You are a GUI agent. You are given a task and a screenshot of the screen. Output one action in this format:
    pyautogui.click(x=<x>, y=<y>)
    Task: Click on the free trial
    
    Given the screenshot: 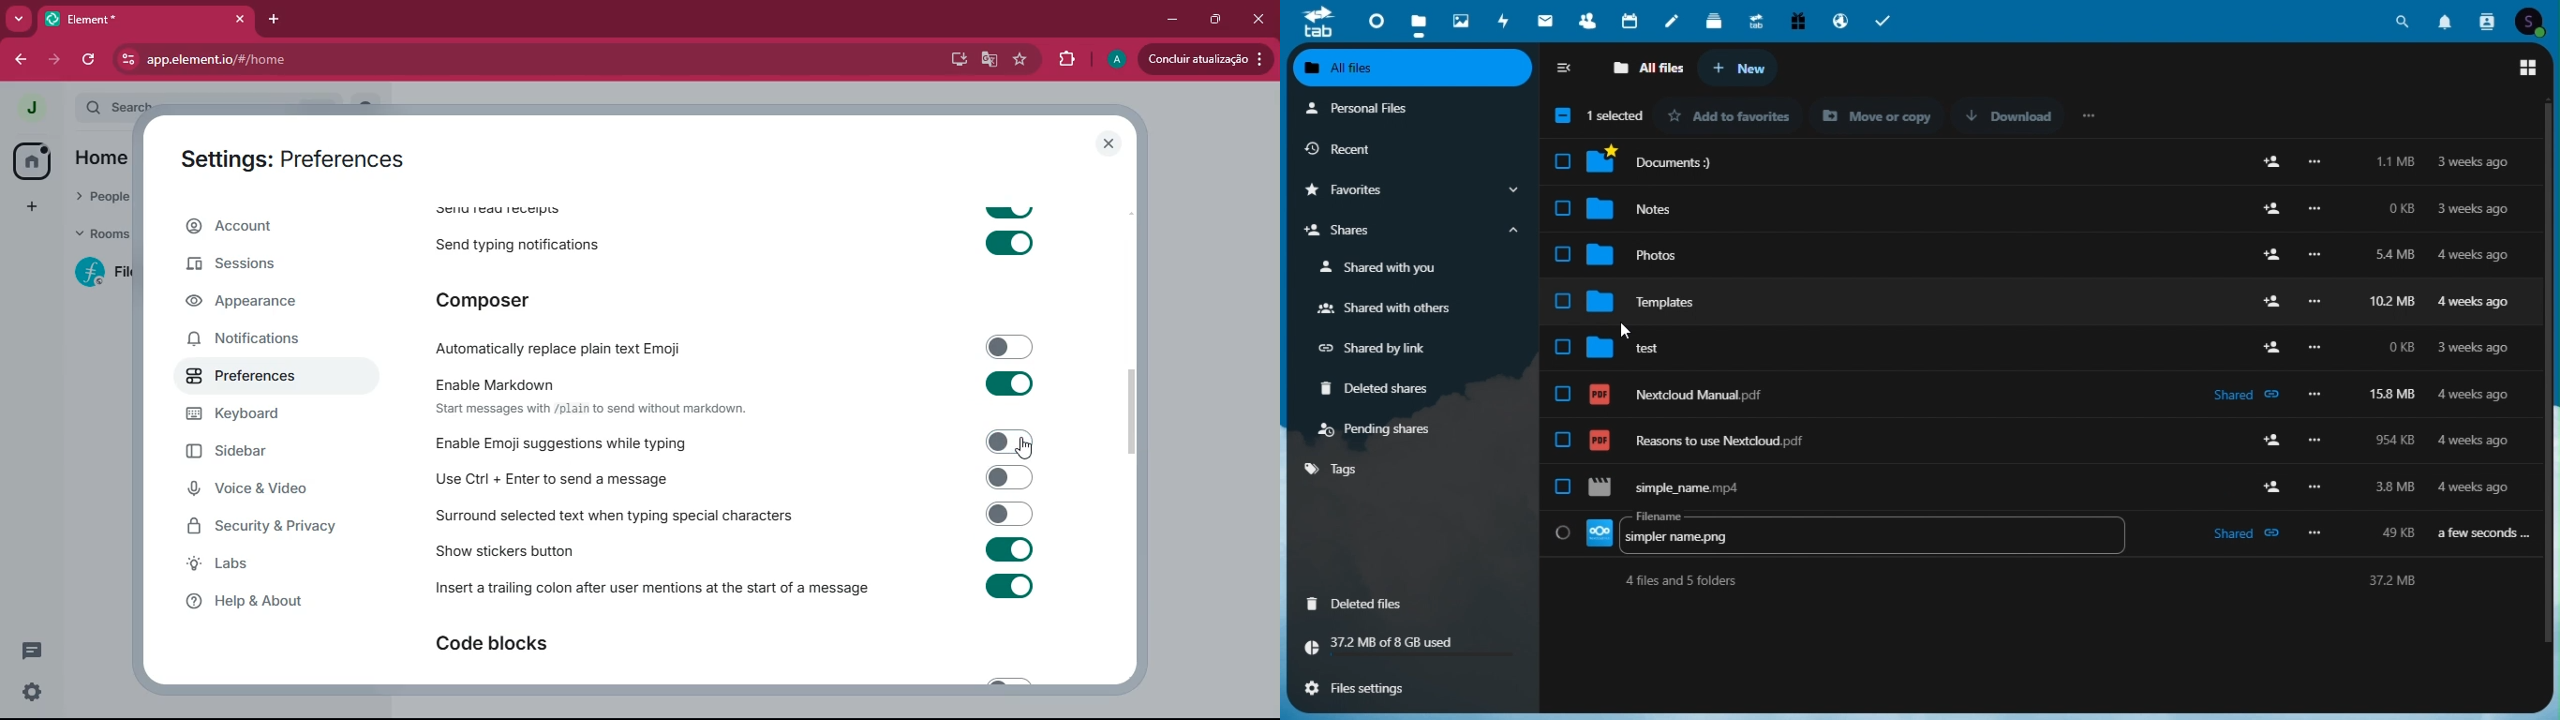 What is the action you would take?
    pyautogui.click(x=1796, y=19)
    